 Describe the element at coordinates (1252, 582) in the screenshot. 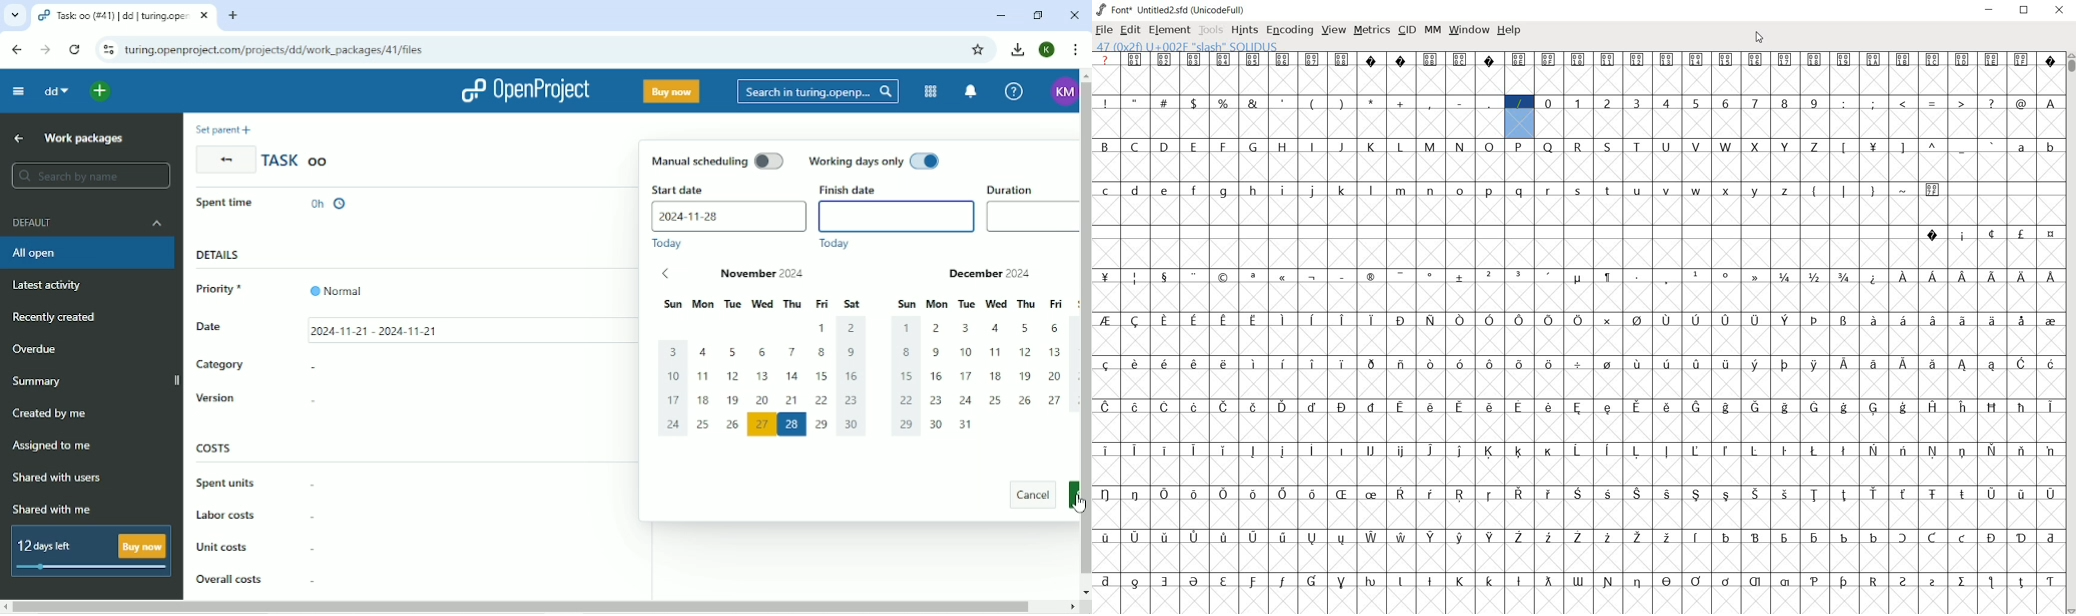

I see `glyph` at that location.